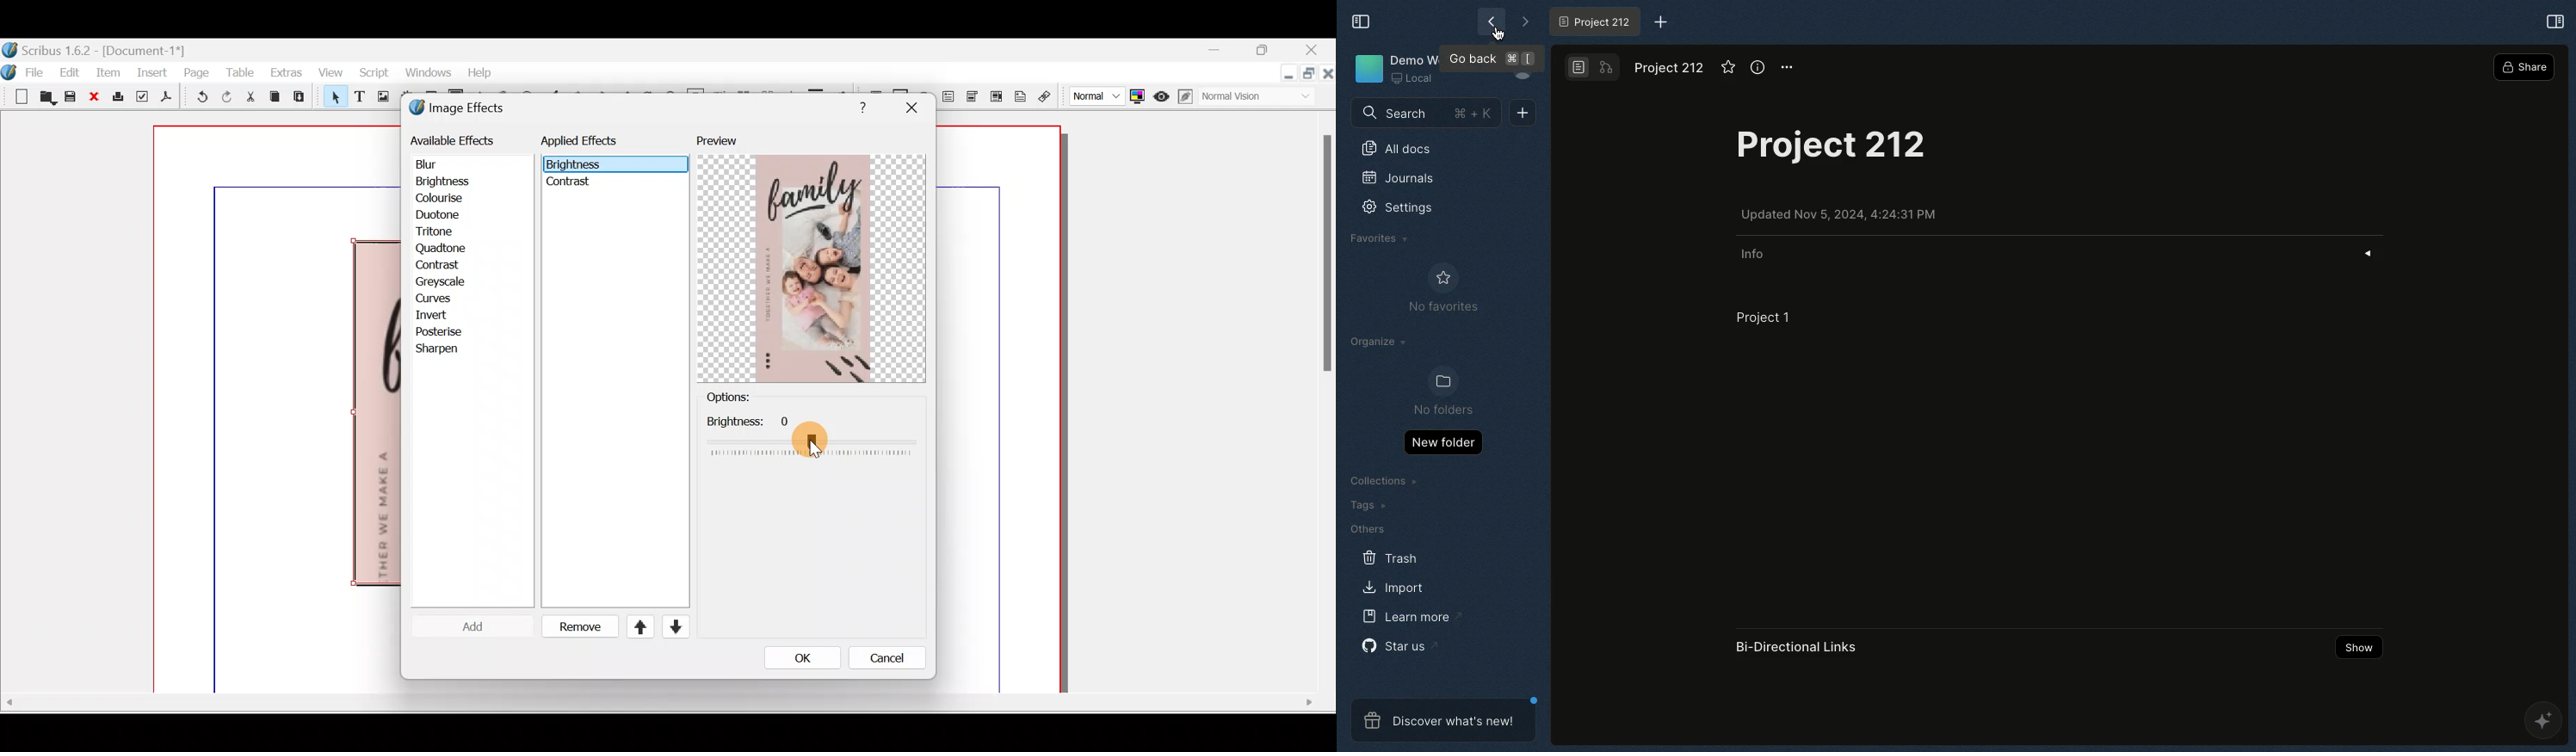 The width and height of the screenshot is (2576, 756). What do you see at coordinates (1364, 528) in the screenshot?
I see `Others` at bounding box center [1364, 528].